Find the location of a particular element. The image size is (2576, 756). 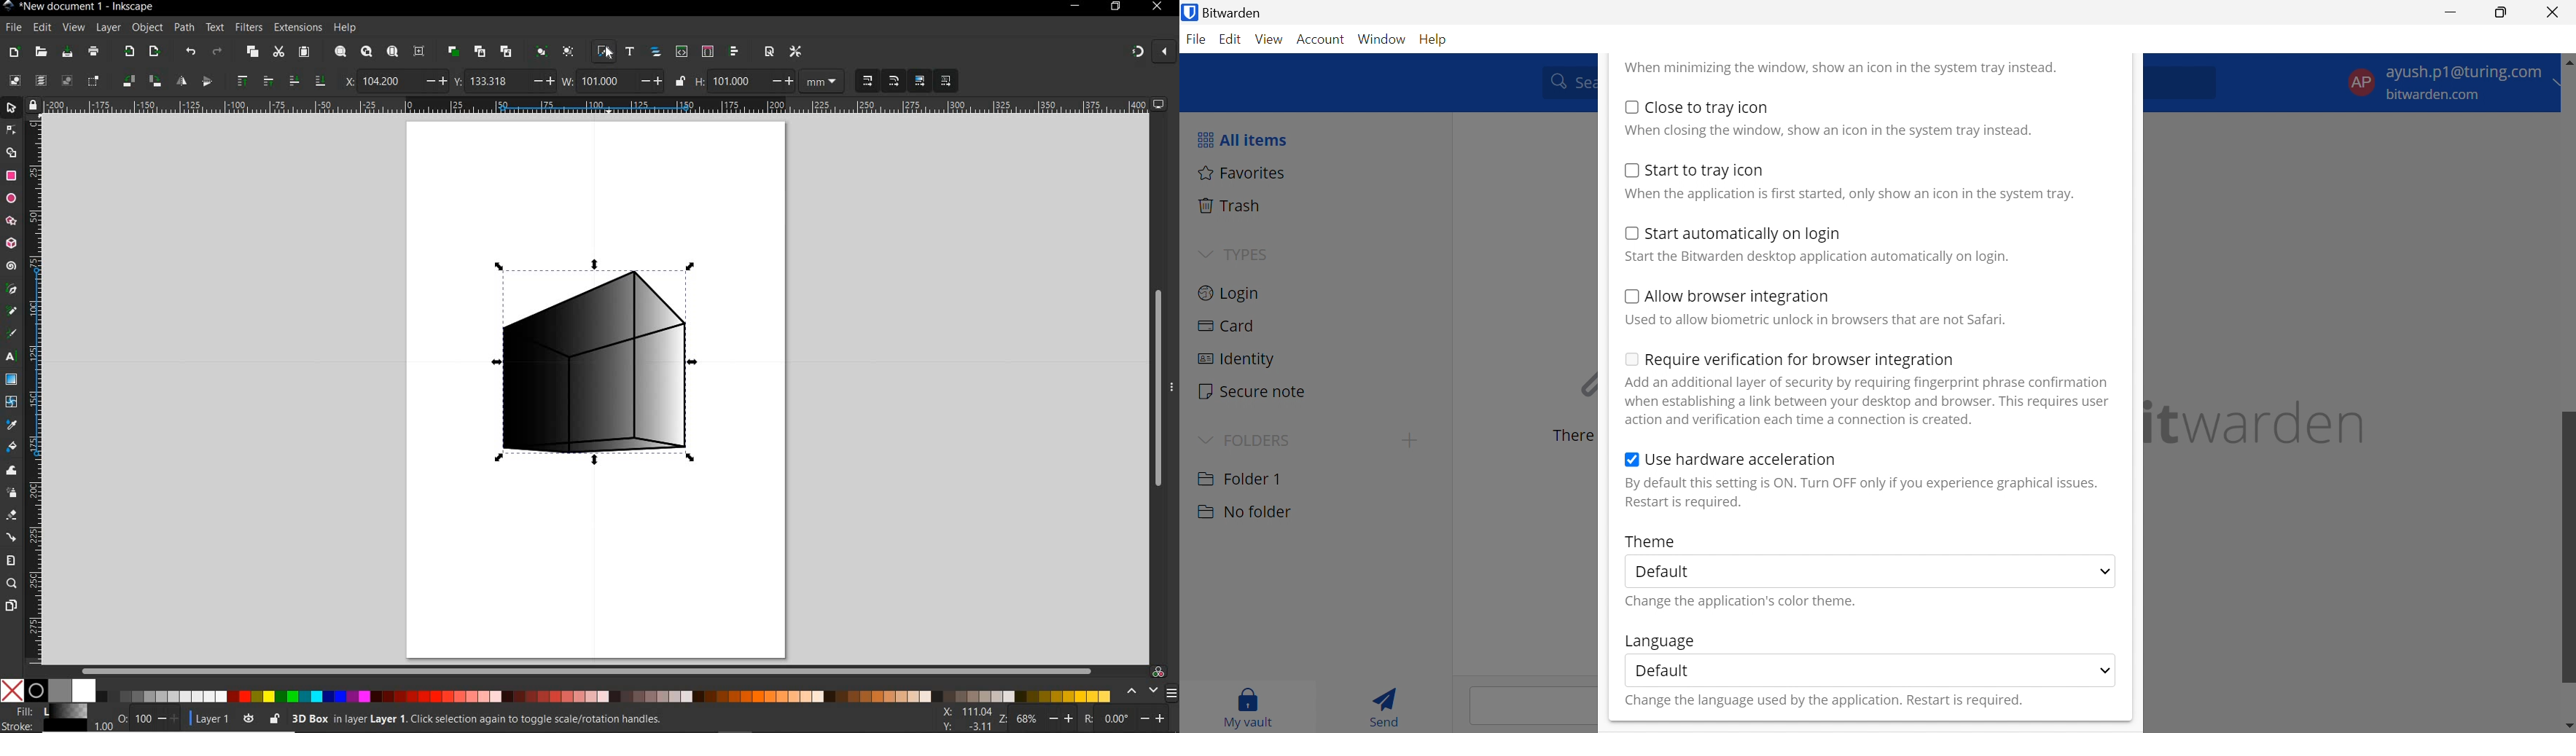

Theme is located at coordinates (1651, 541).